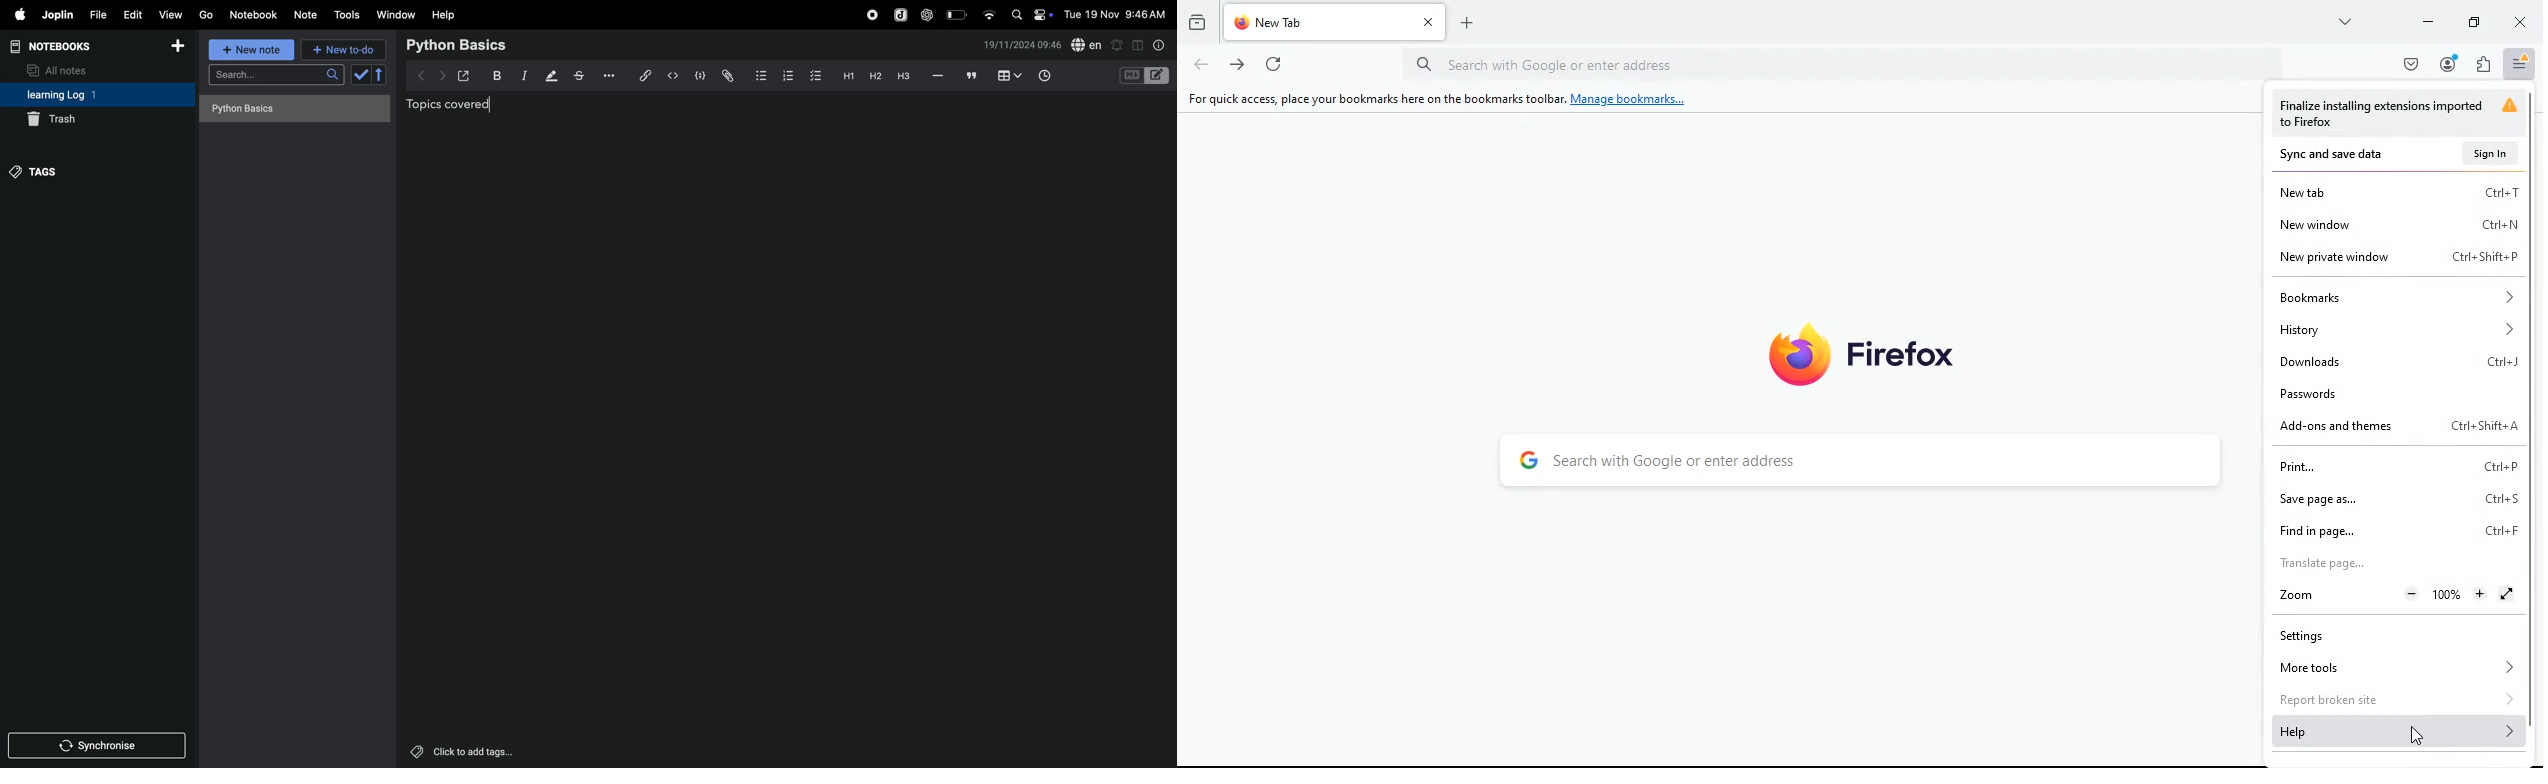 The image size is (2548, 784). What do you see at coordinates (460, 106) in the screenshot?
I see `topics covered` at bounding box center [460, 106].